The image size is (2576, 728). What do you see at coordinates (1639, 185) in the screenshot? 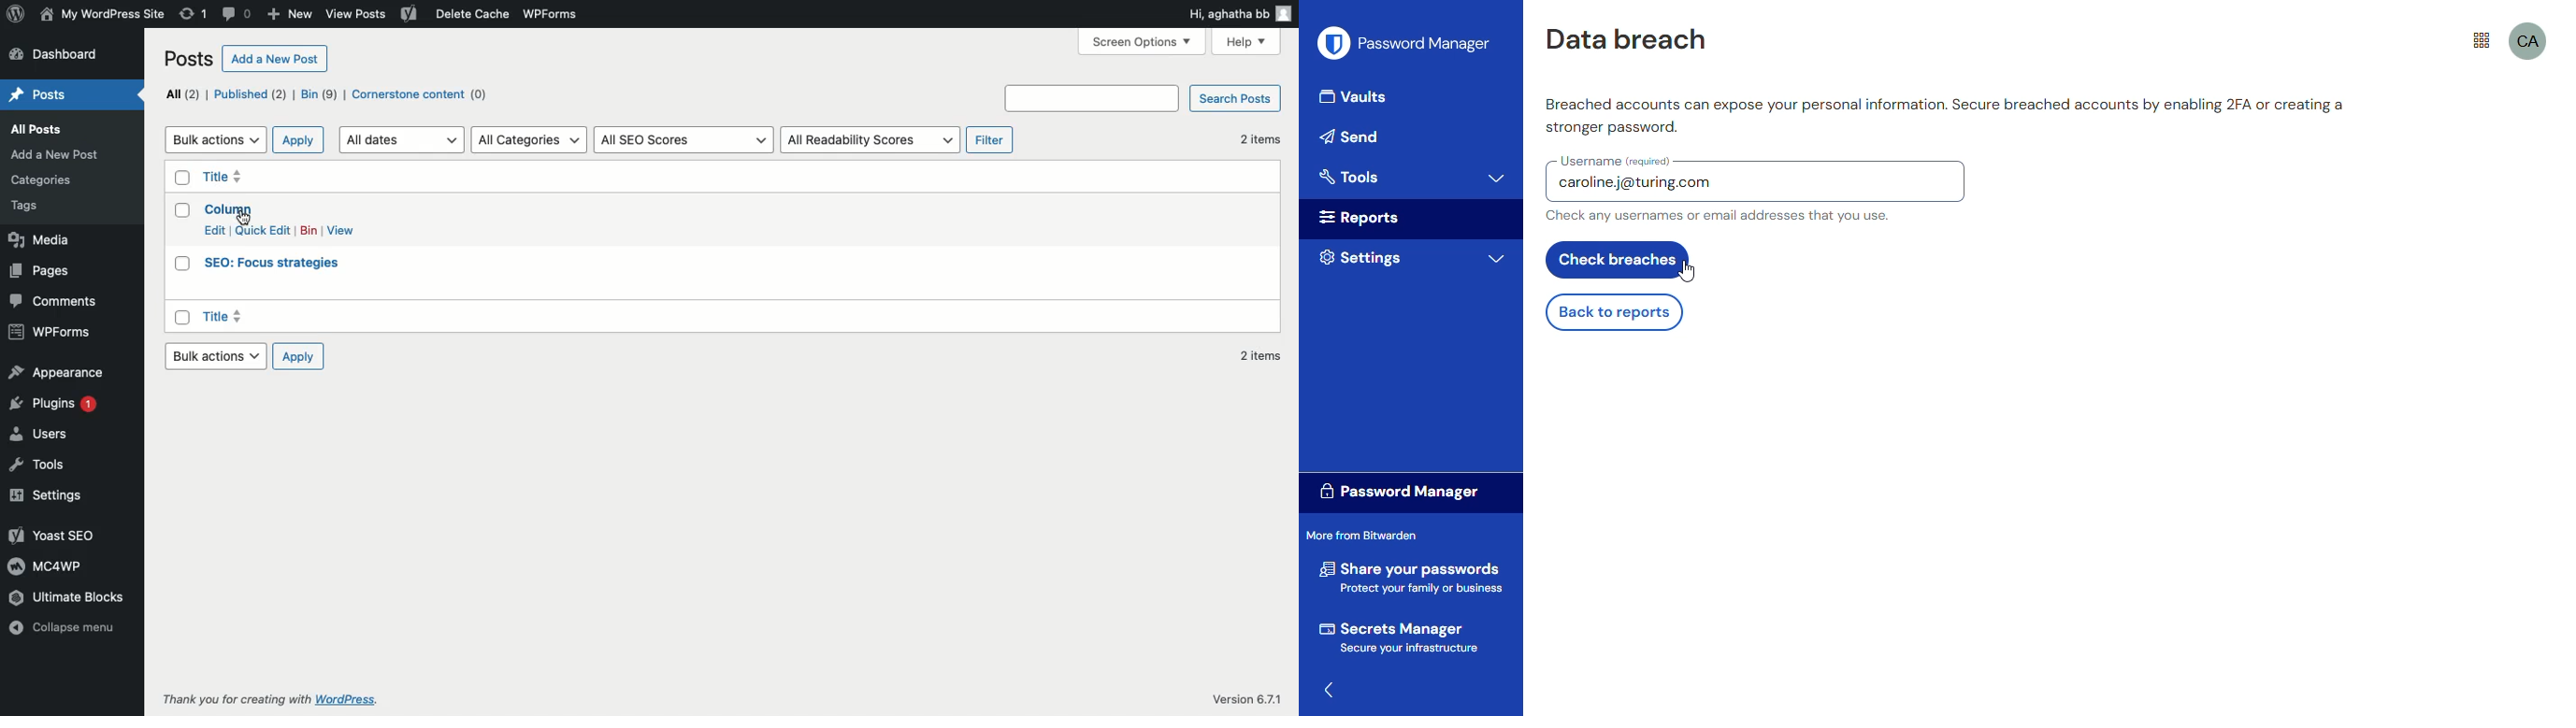
I see `caroline.j@turing.com` at bounding box center [1639, 185].